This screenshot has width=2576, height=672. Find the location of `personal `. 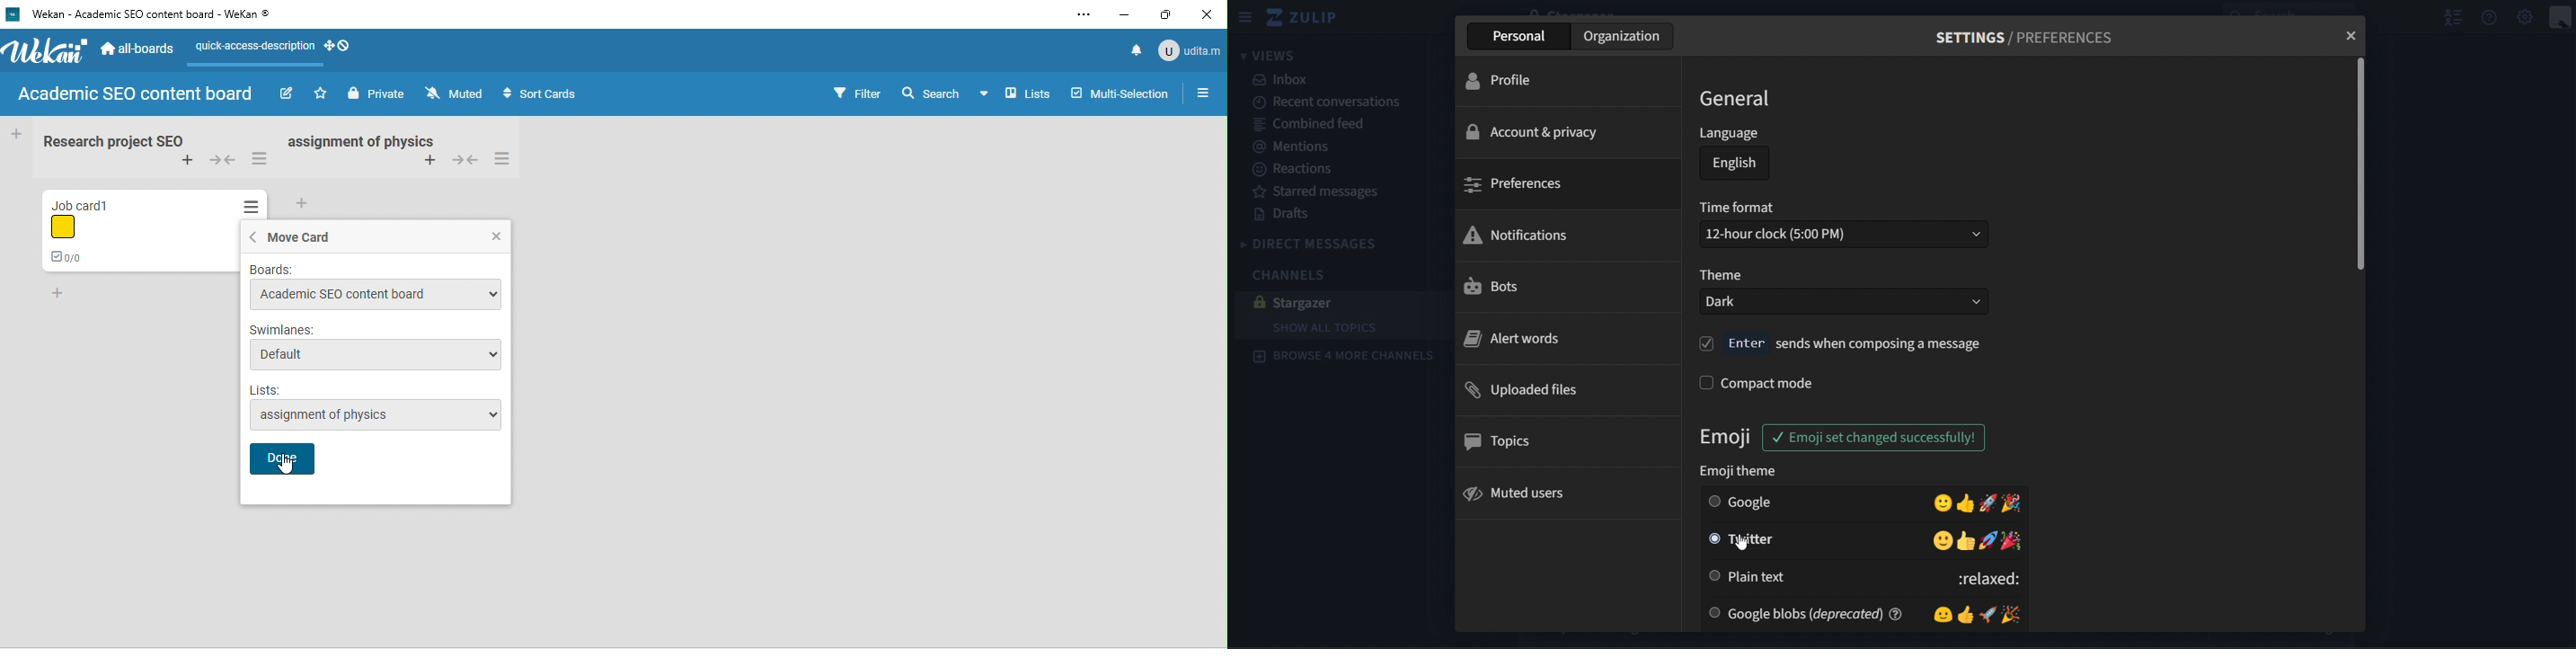

personal  is located at coordinates (1520, 37).